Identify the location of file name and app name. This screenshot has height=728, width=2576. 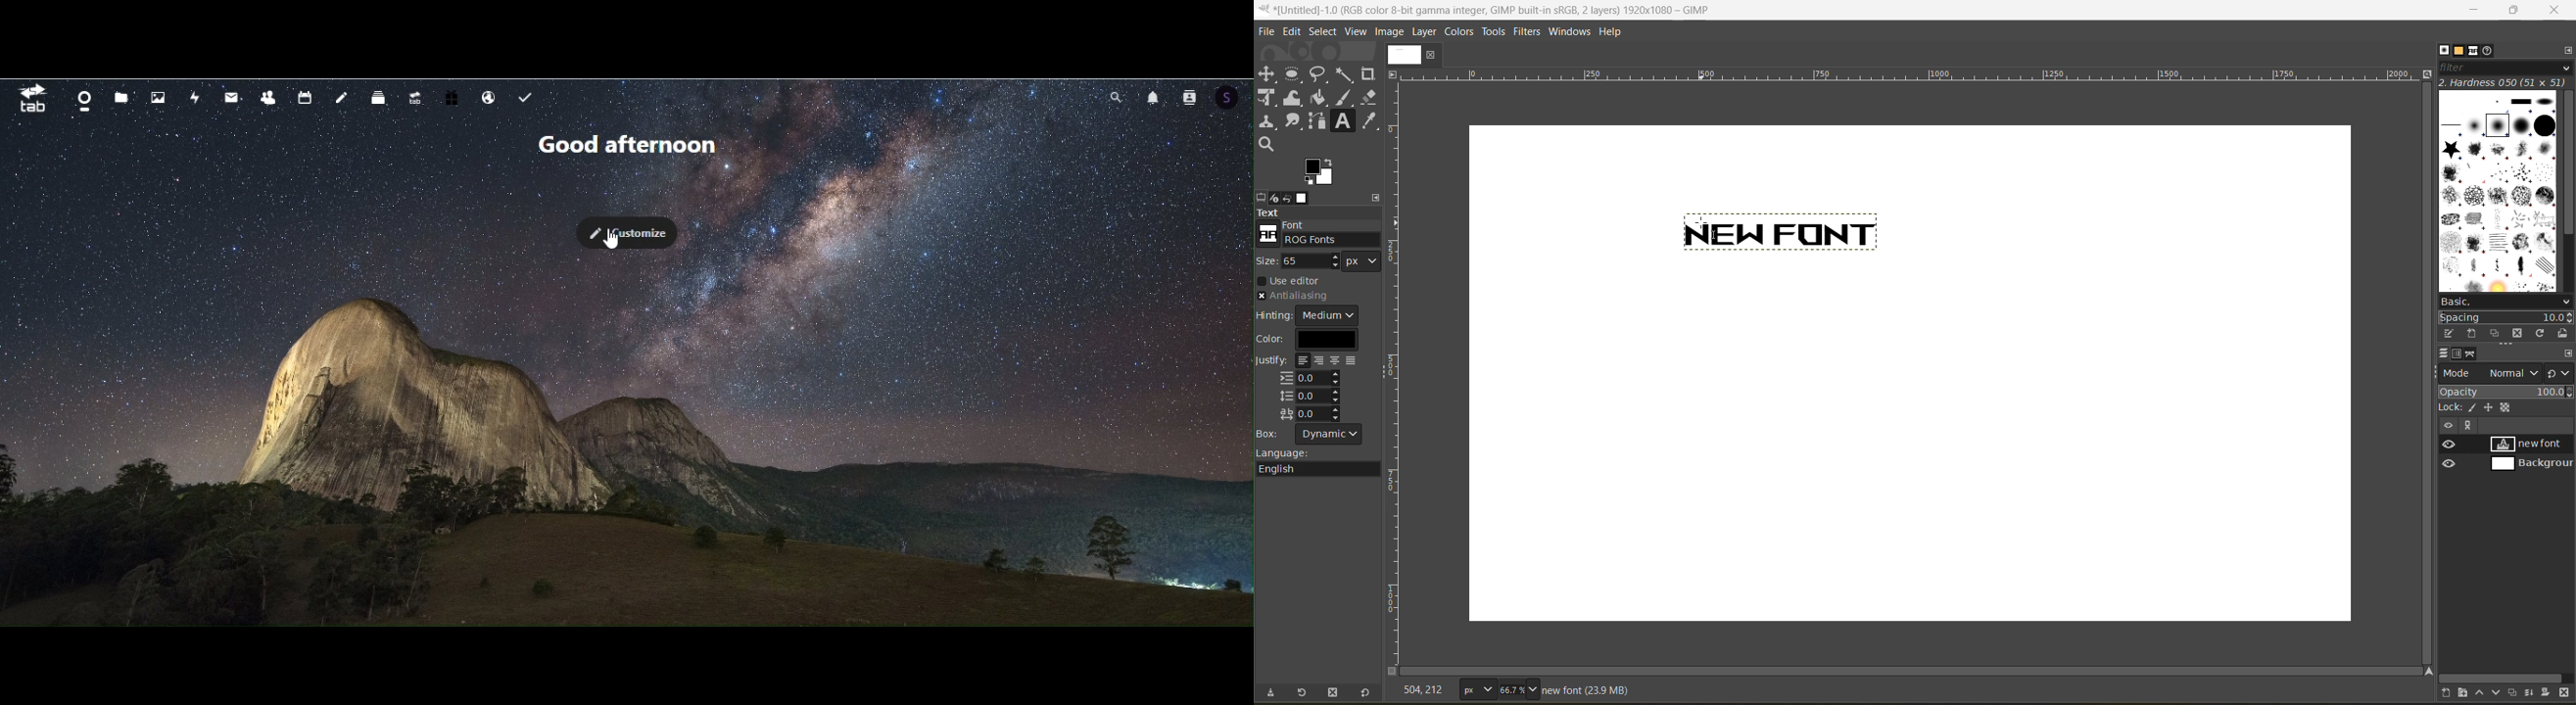
(1499, 9).